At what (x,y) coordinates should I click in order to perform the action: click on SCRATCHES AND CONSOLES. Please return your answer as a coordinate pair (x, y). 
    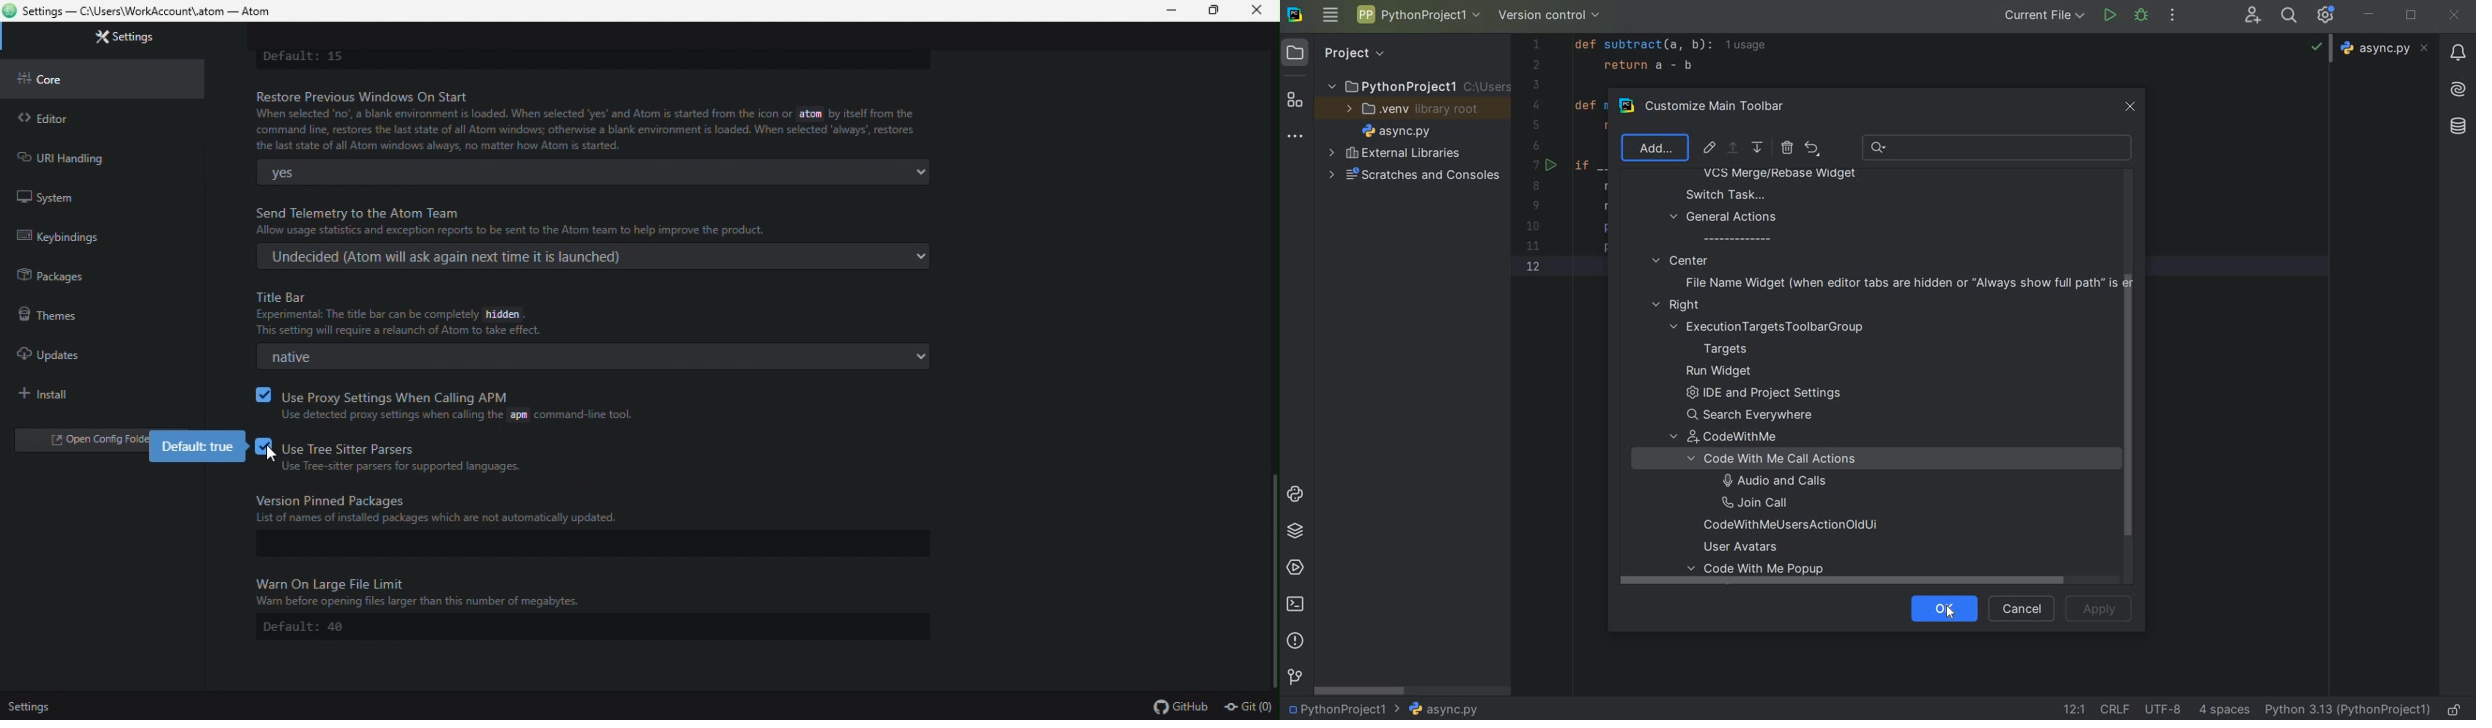
    Looking at the image, I should click on (1415, 175).